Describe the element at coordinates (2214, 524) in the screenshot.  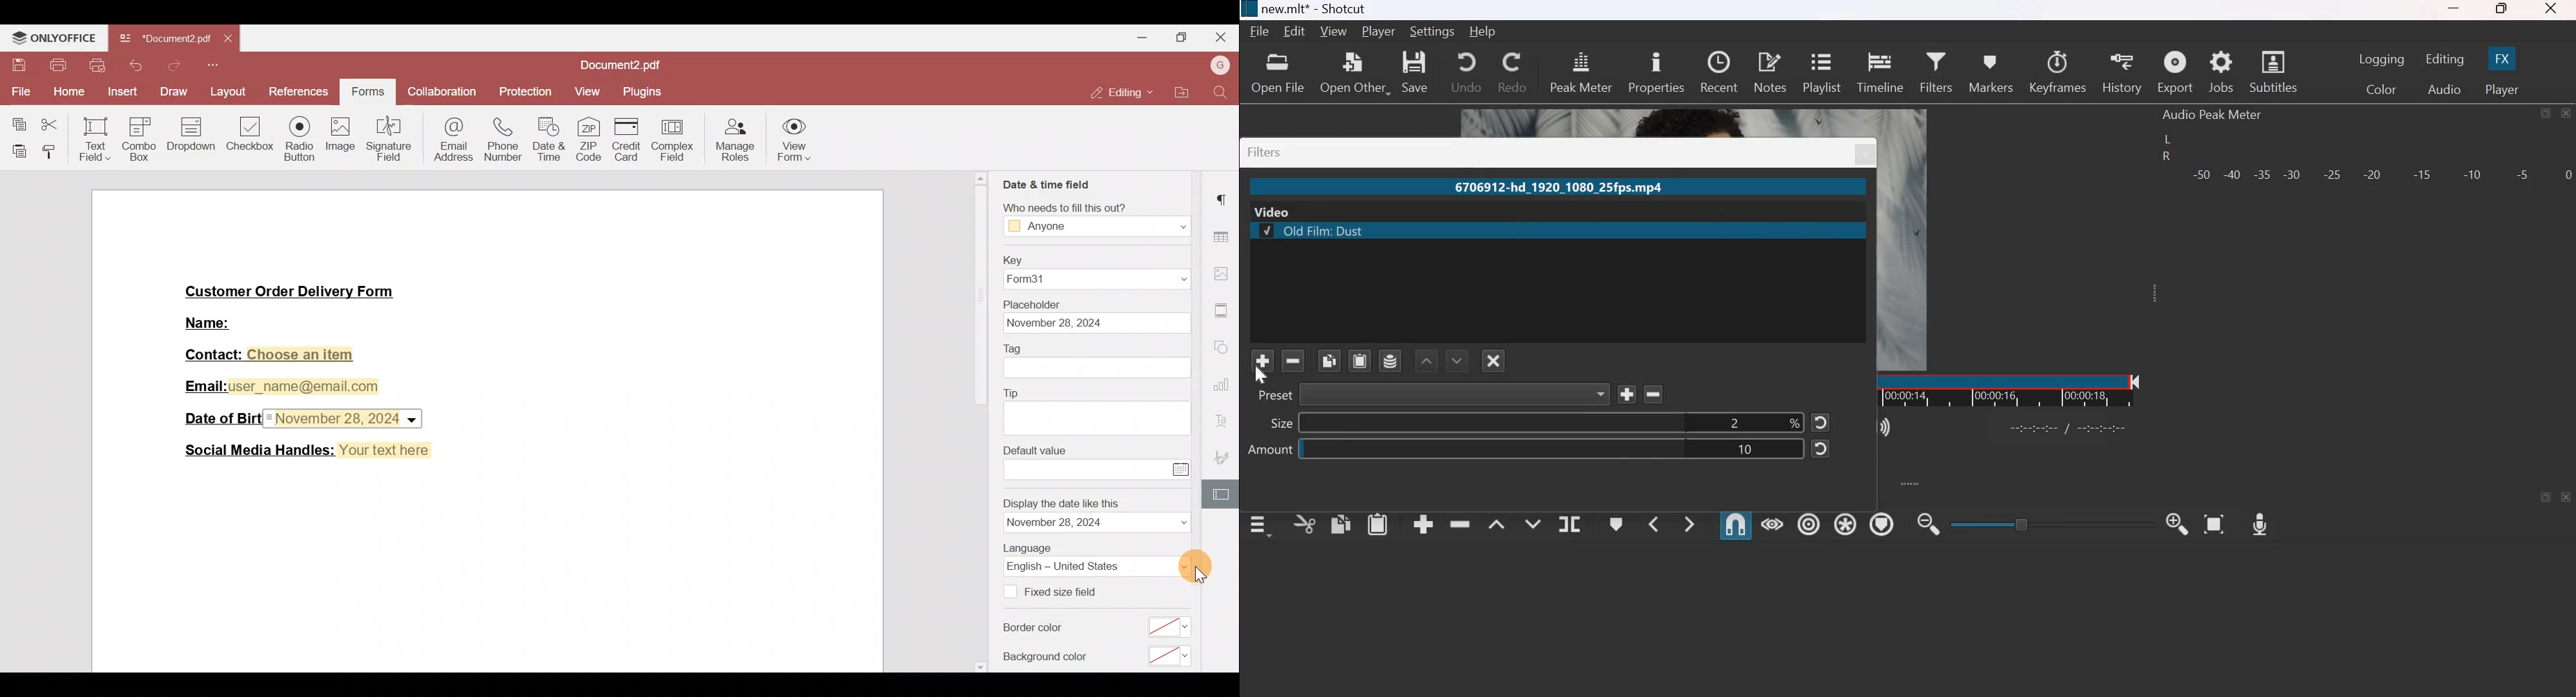
I see `Zoom Timeline to Fit` at that location.